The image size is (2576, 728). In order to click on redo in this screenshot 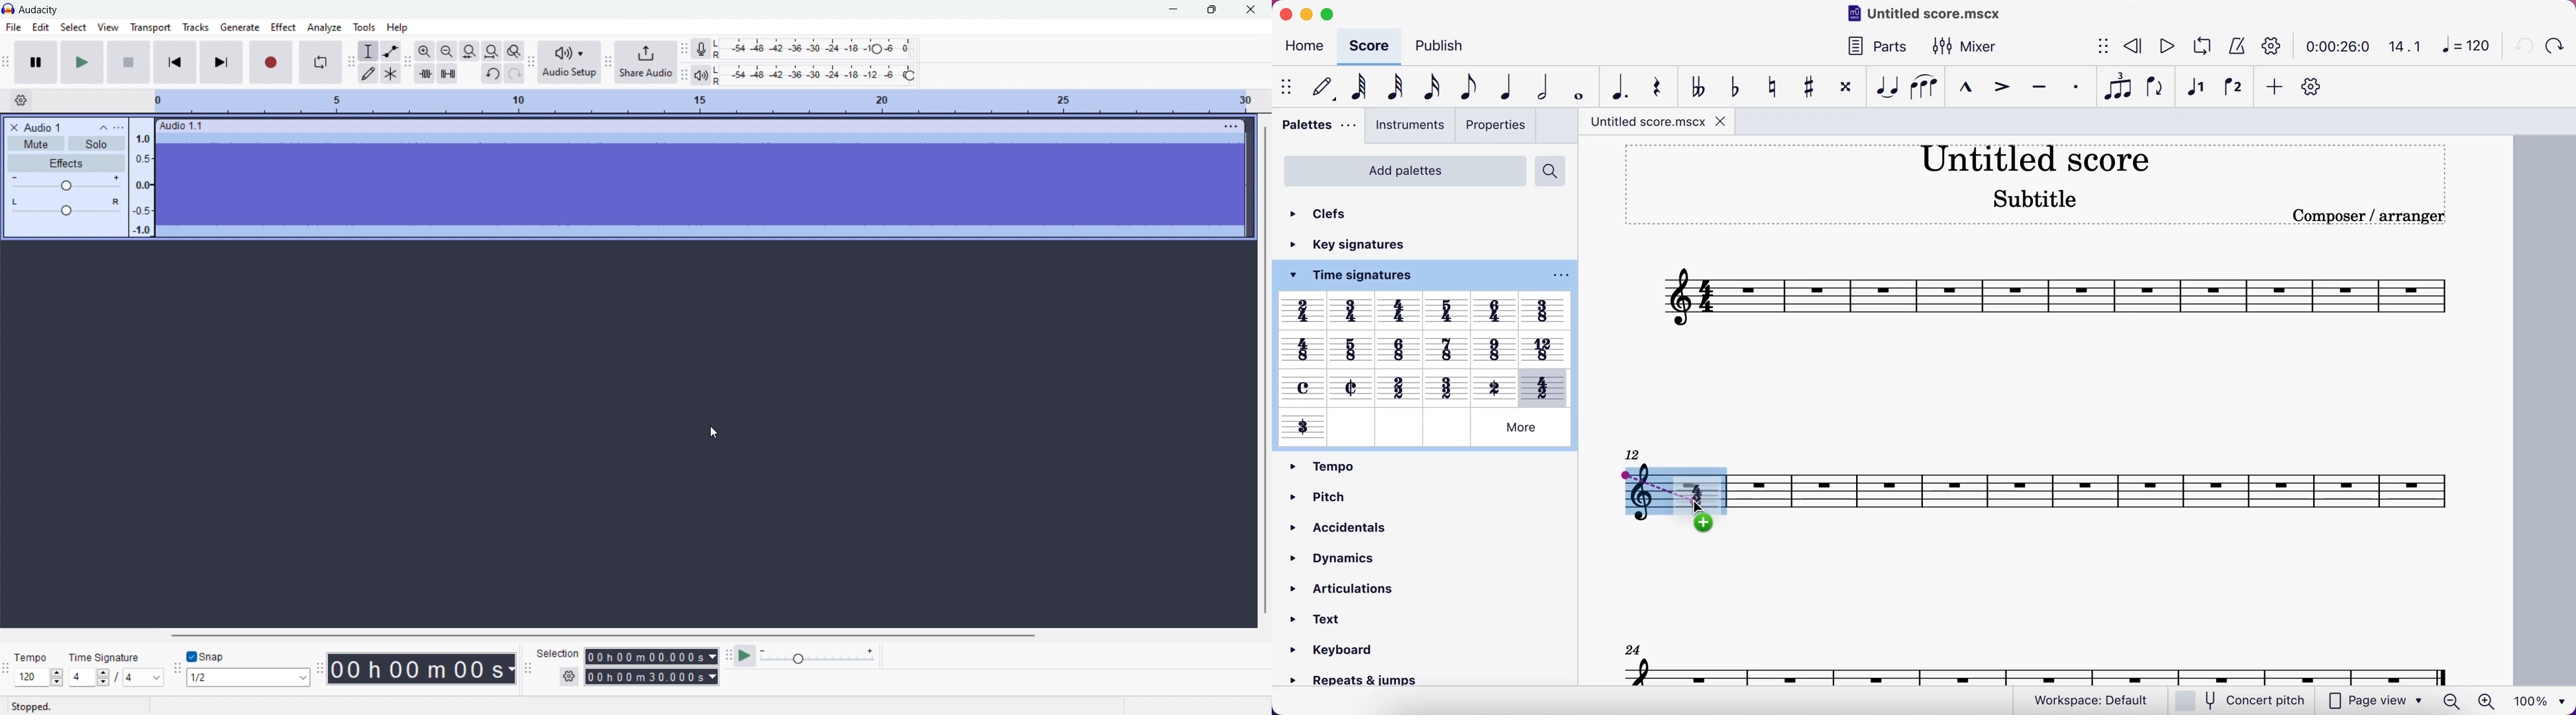, I will do `click(2557, 45)`.